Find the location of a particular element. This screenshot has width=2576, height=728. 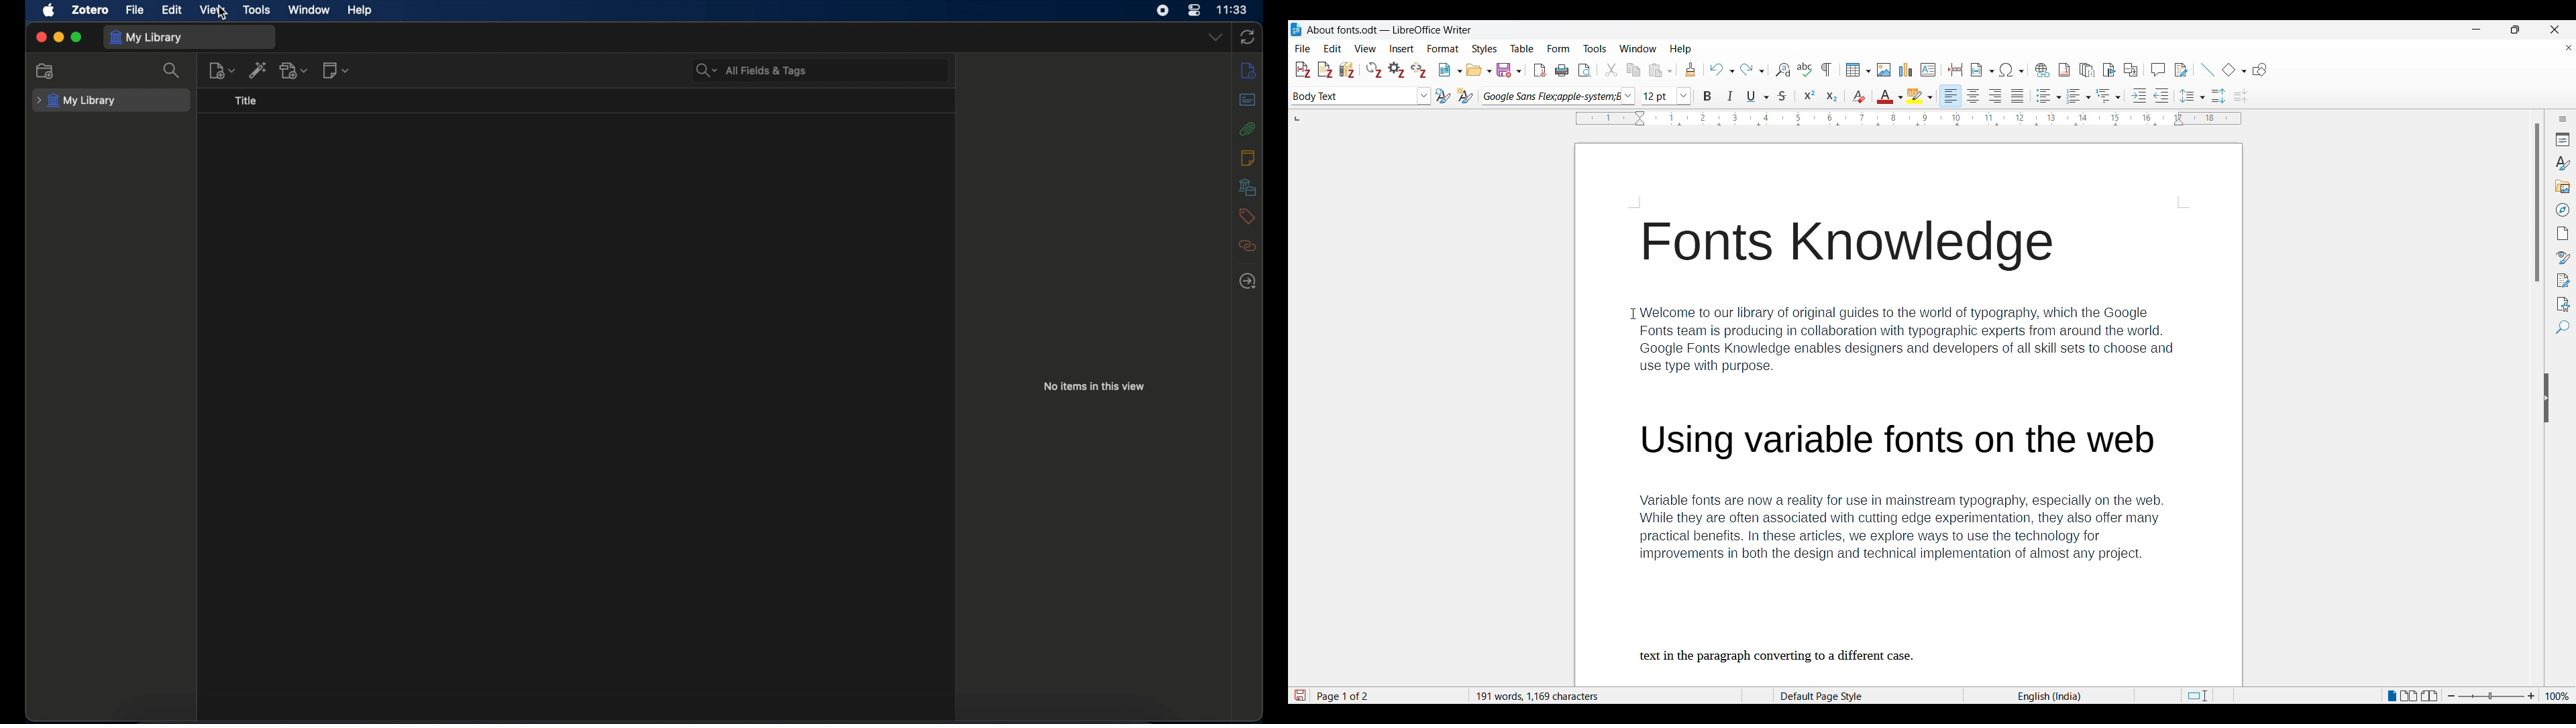

Paste is located at coordinates (1660, 70).